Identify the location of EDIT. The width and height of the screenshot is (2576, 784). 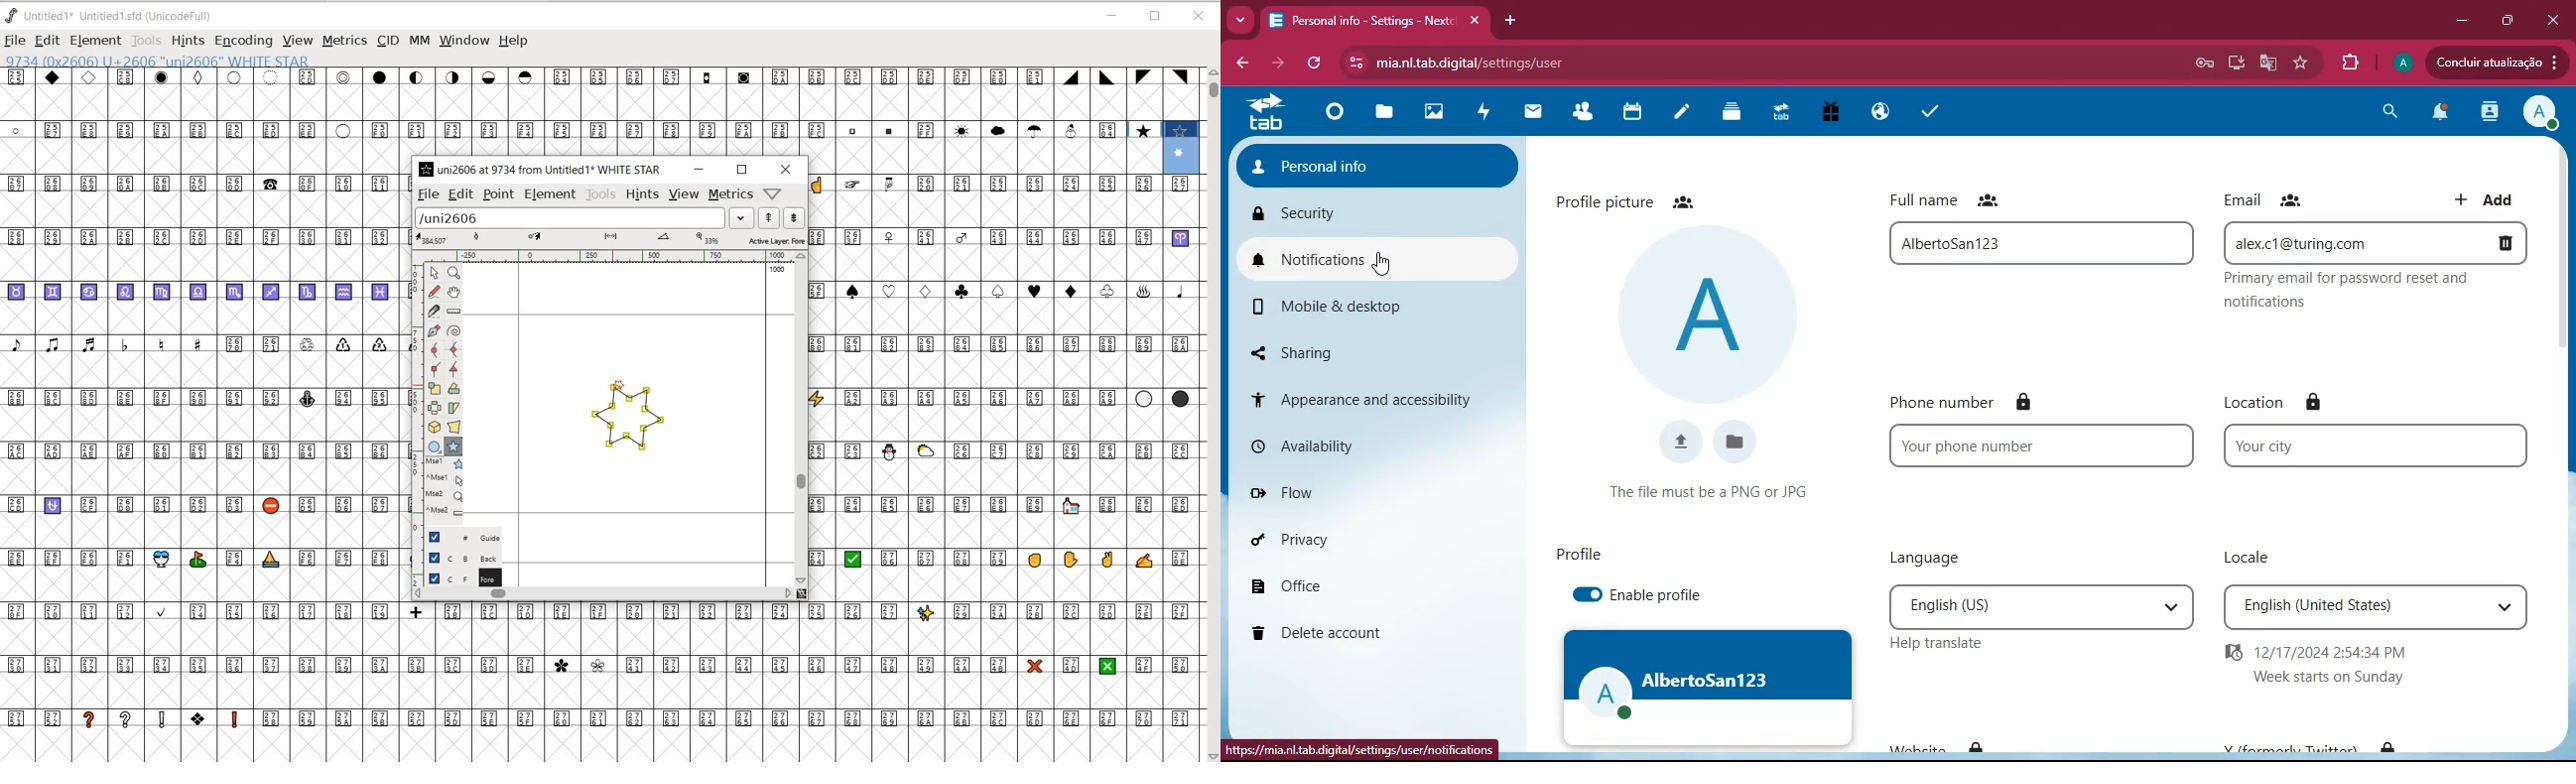
(46, 42).